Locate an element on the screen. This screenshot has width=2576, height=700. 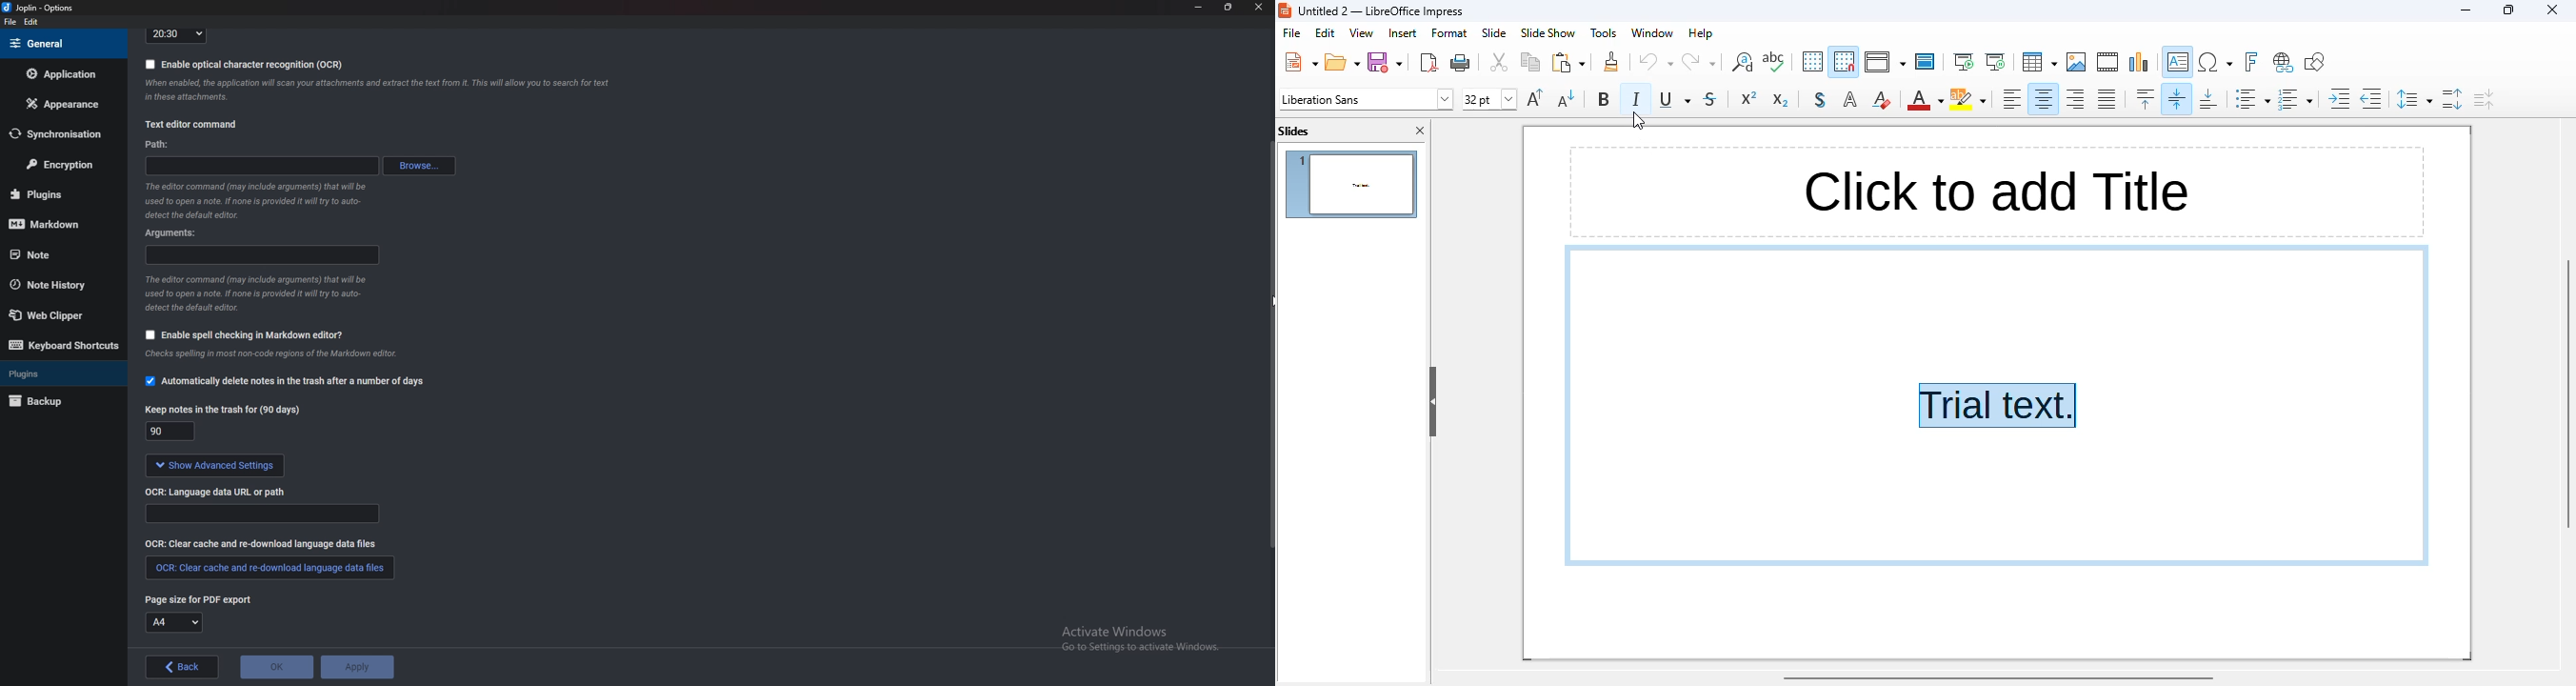
subscript is located at coordinates (1780, 99).